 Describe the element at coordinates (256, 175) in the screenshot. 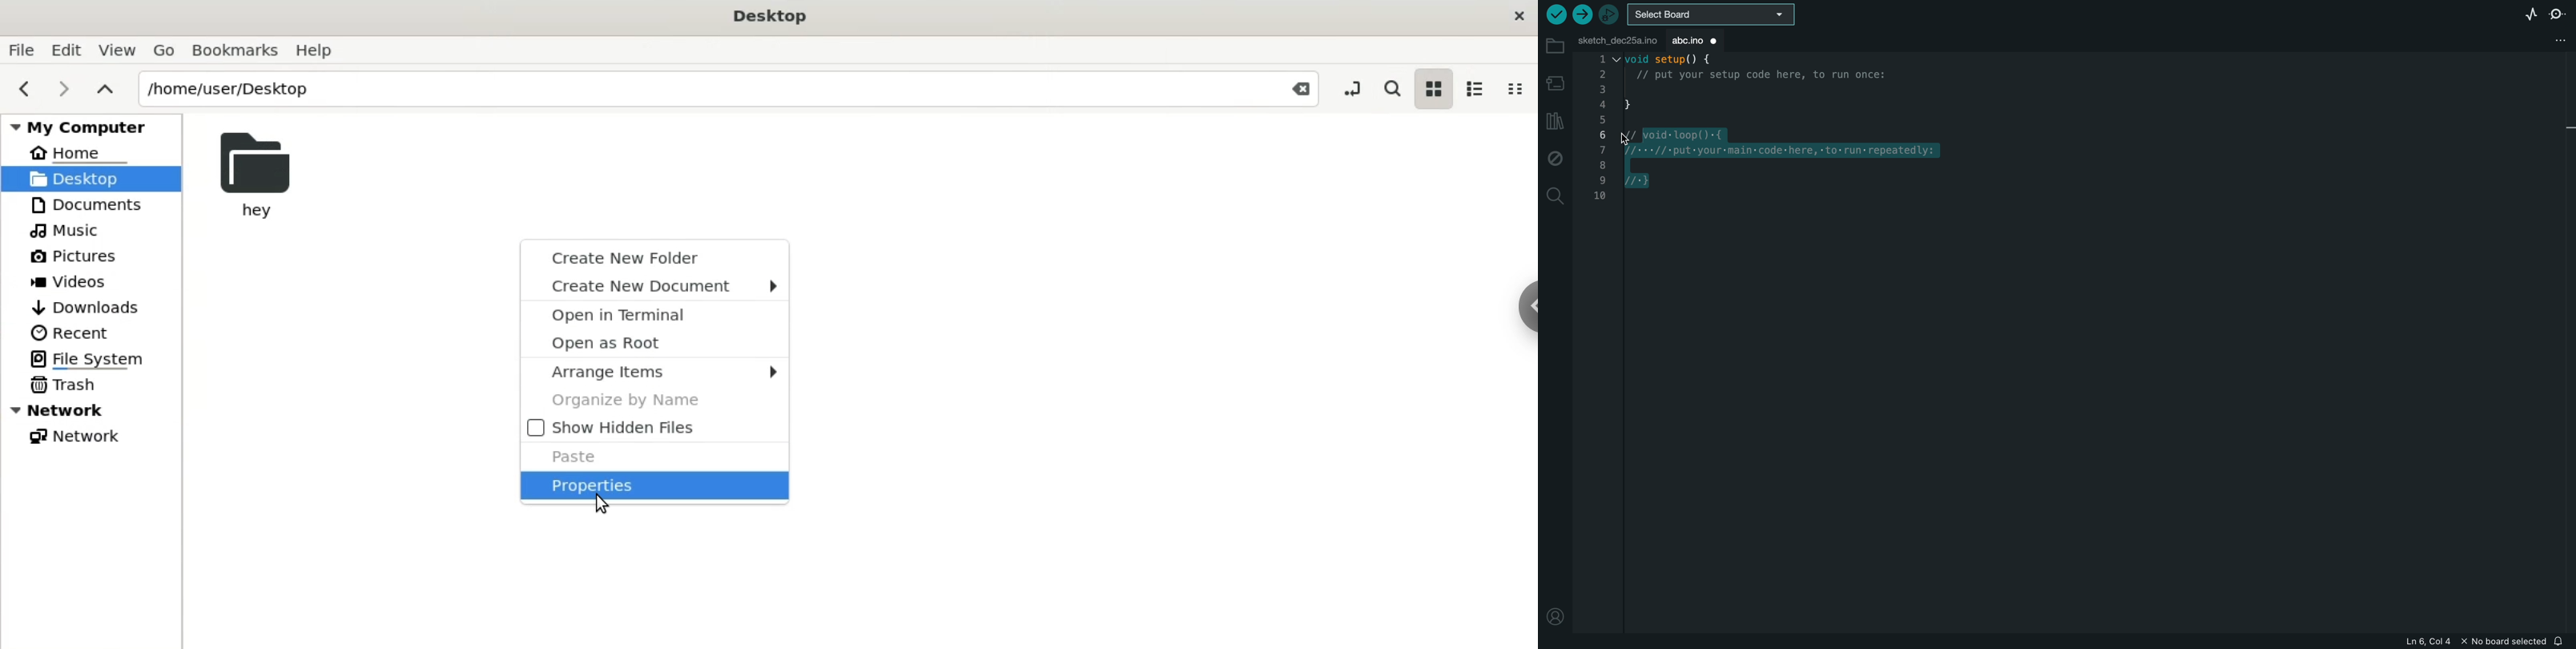

I see `hey ` at that location.